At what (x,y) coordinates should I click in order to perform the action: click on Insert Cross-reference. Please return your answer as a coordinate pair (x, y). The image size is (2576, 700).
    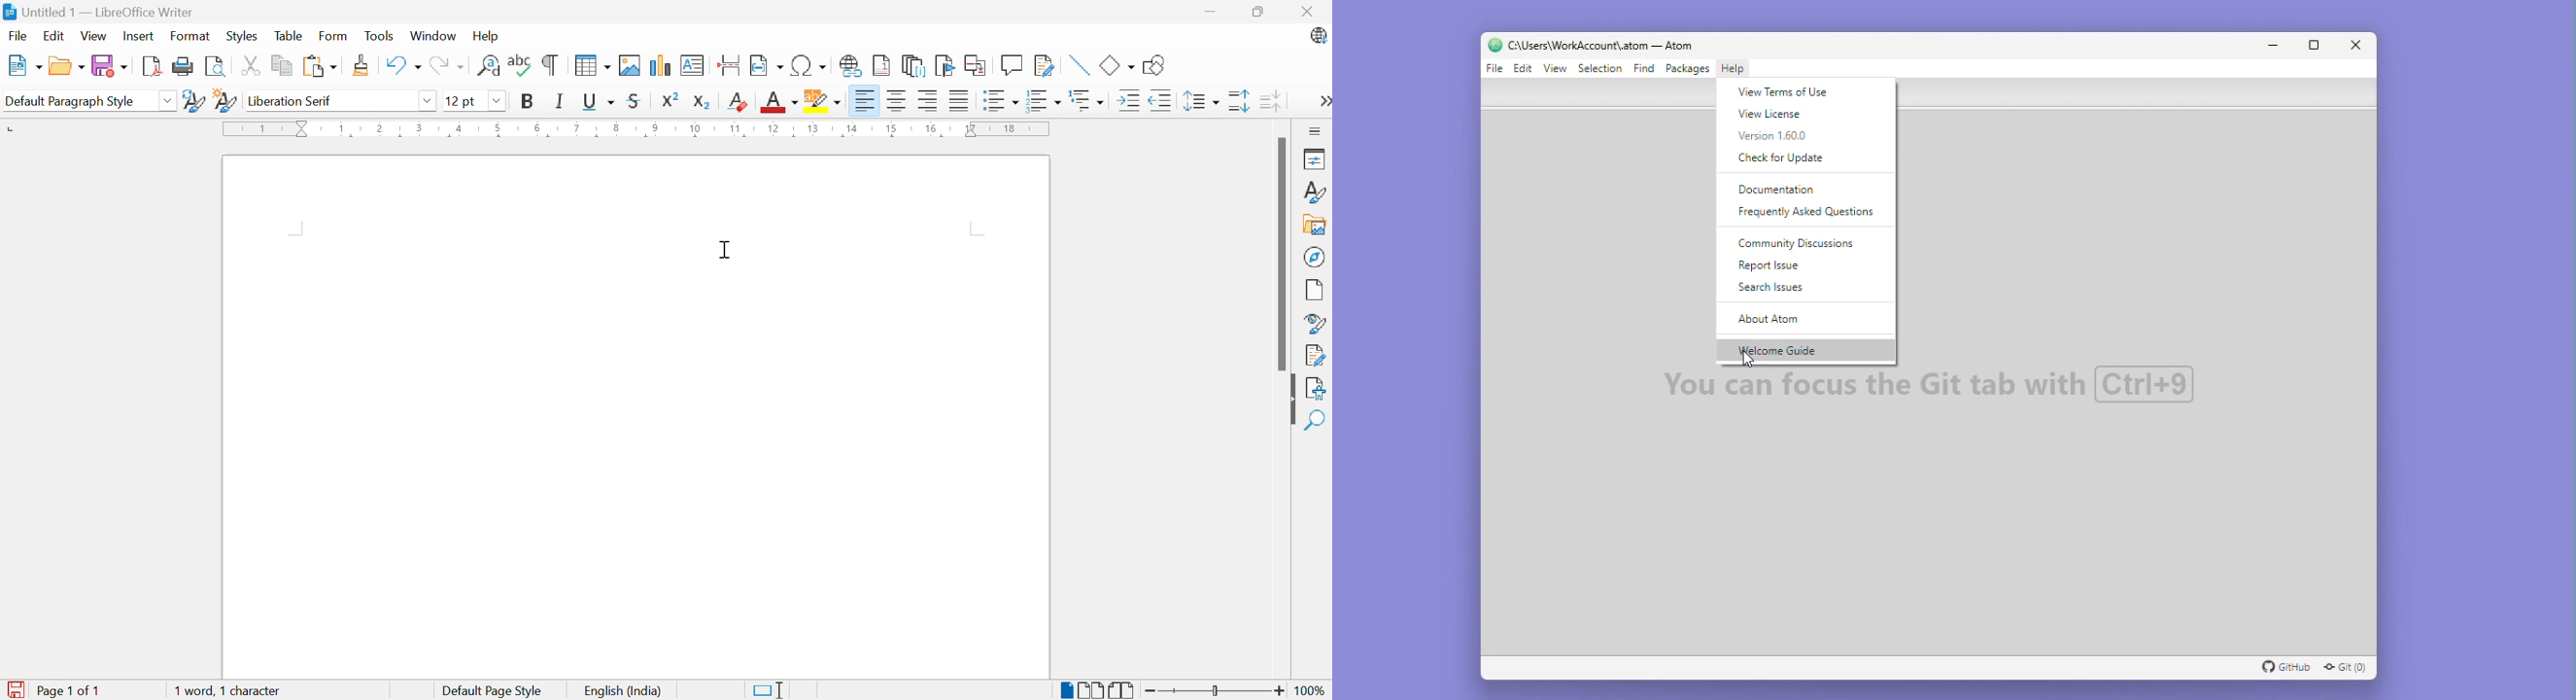
    Looking at the image, I should click on (977, 65).